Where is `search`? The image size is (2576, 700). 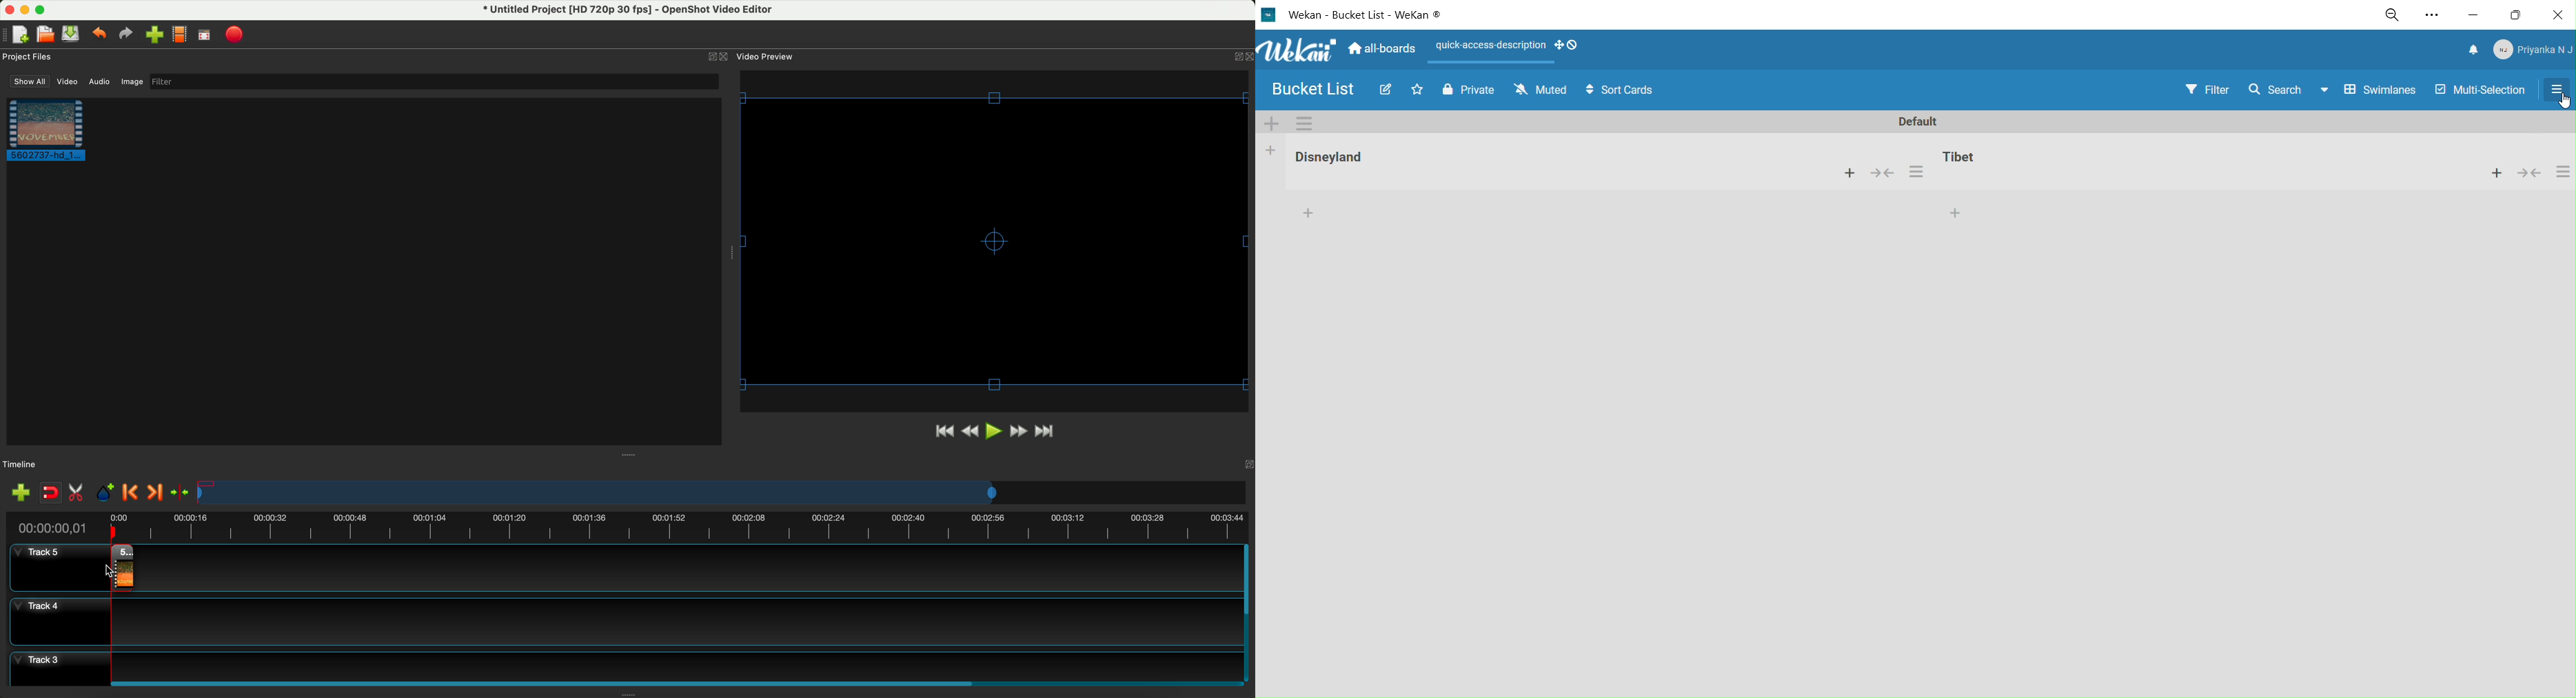
search is located at coordinates (2274, 89).